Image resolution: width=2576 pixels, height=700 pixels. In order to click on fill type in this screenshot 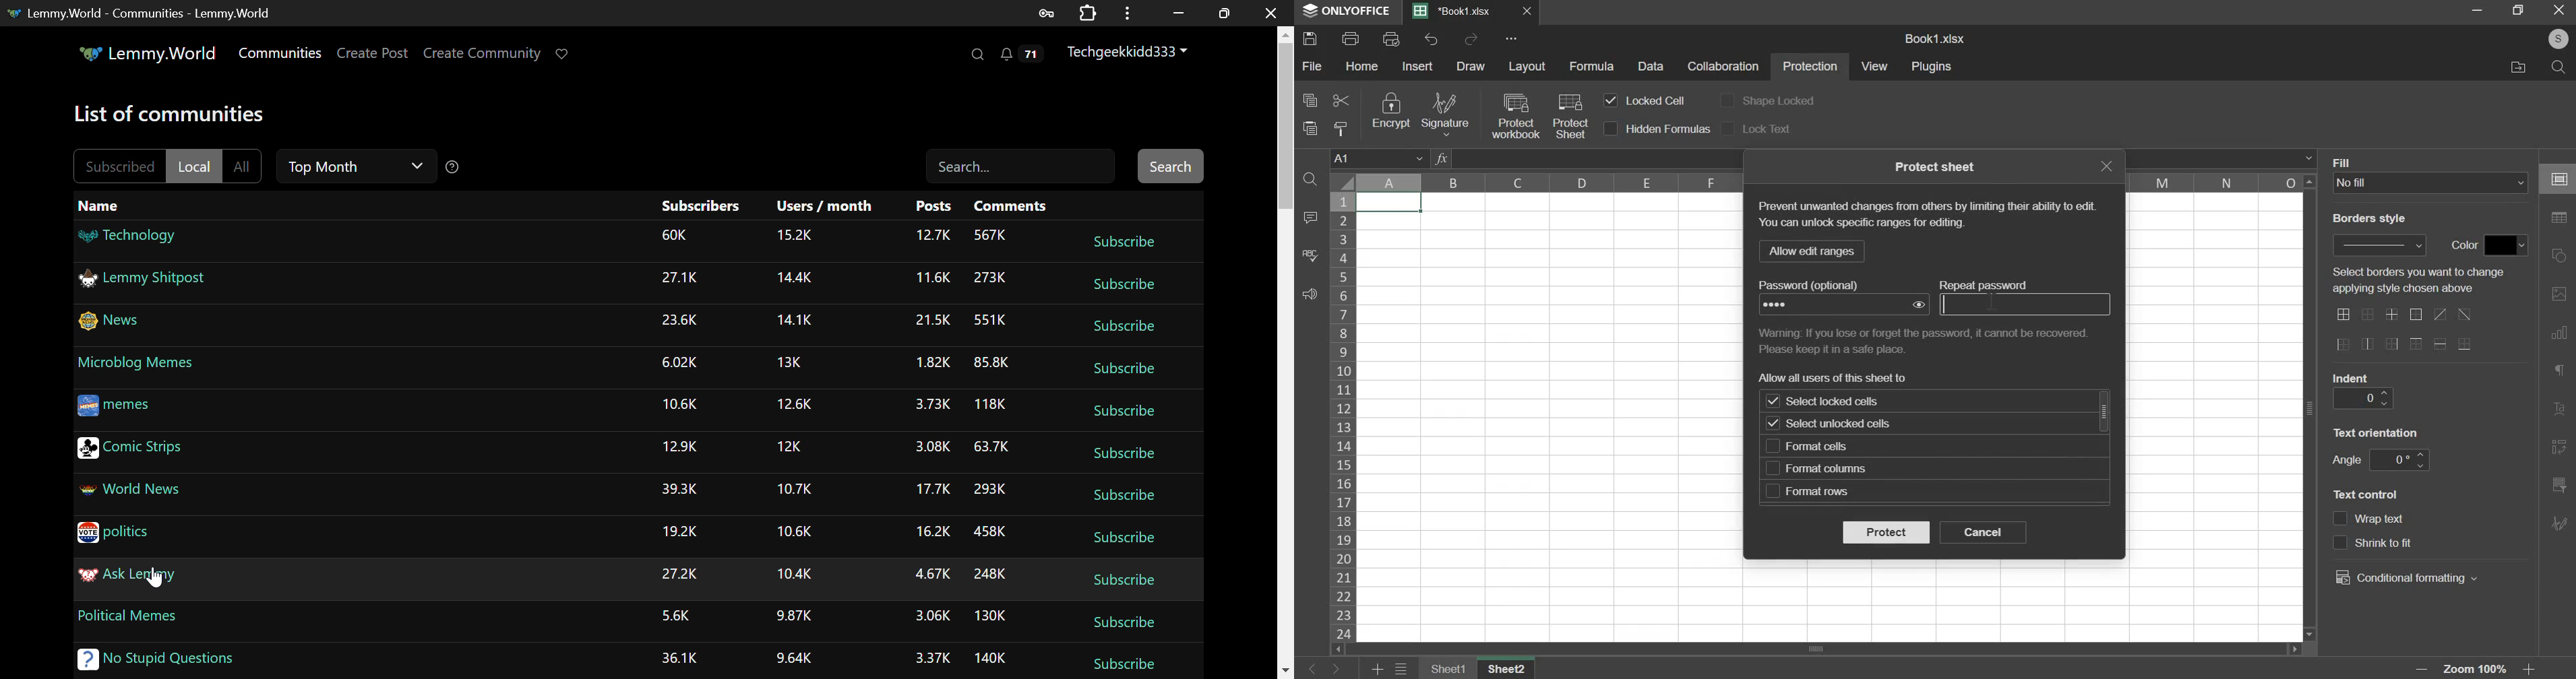, I will do `click(2431, 183)`.